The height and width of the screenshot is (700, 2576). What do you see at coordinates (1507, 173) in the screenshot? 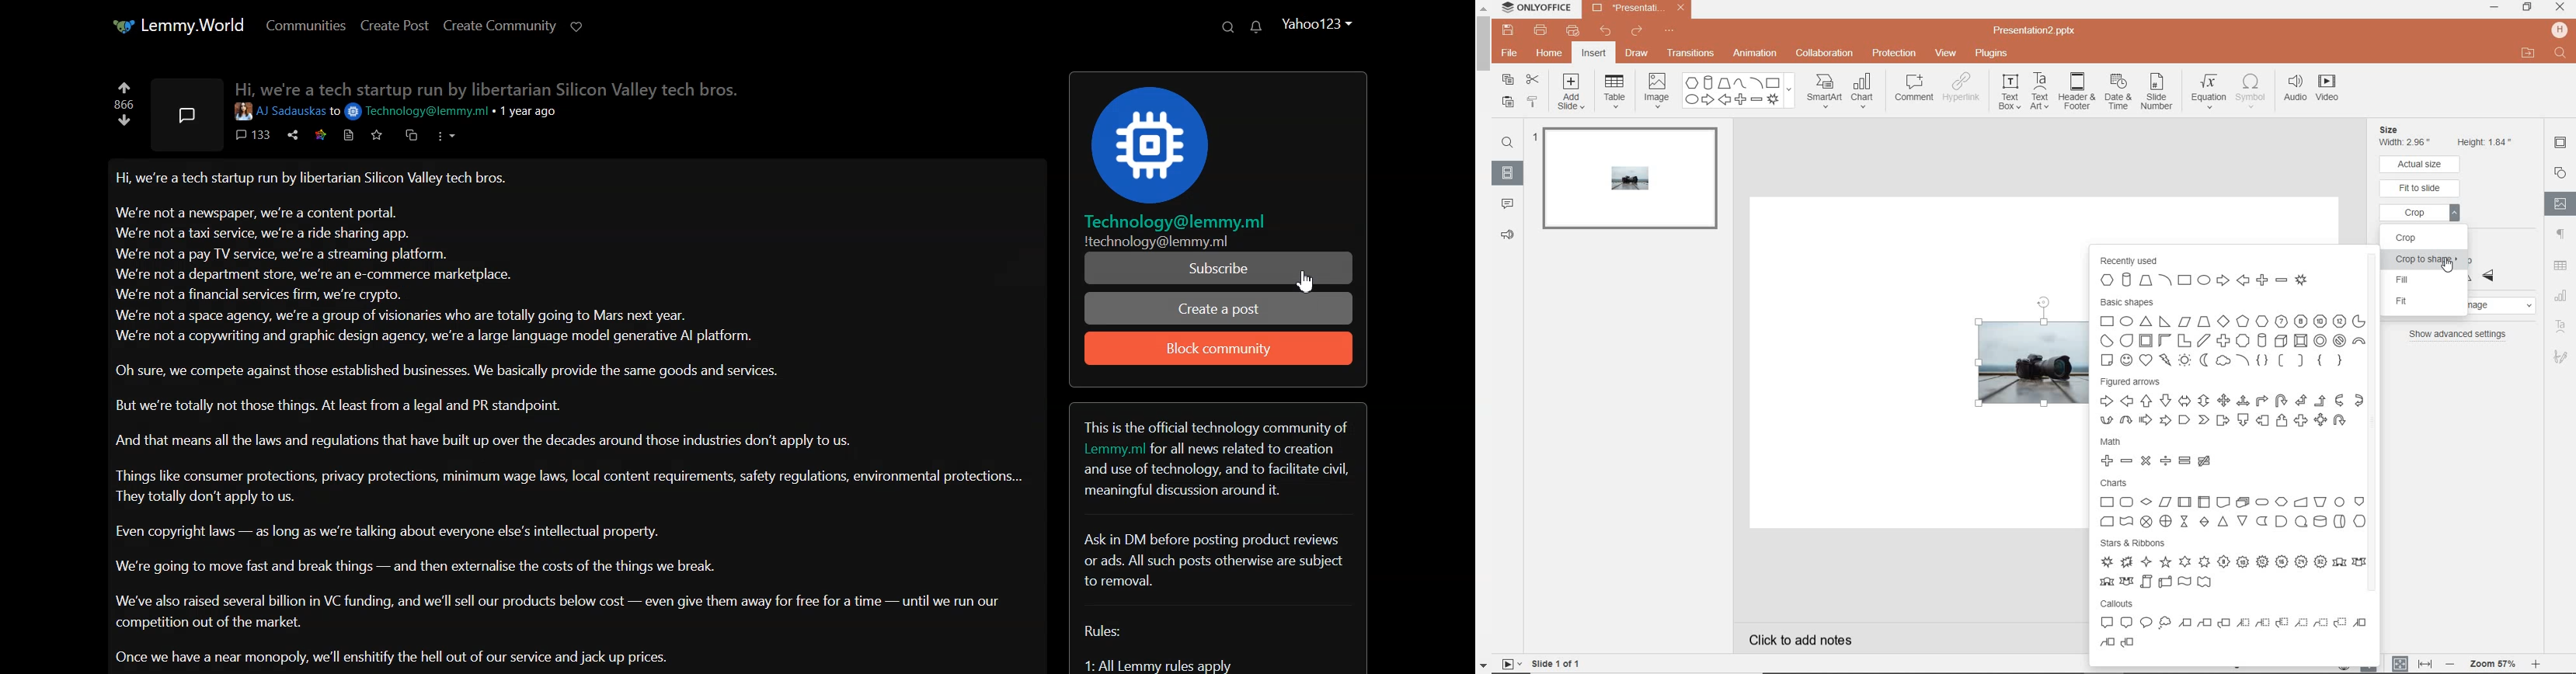
I see `slides` at bounding box center [1507, 173].